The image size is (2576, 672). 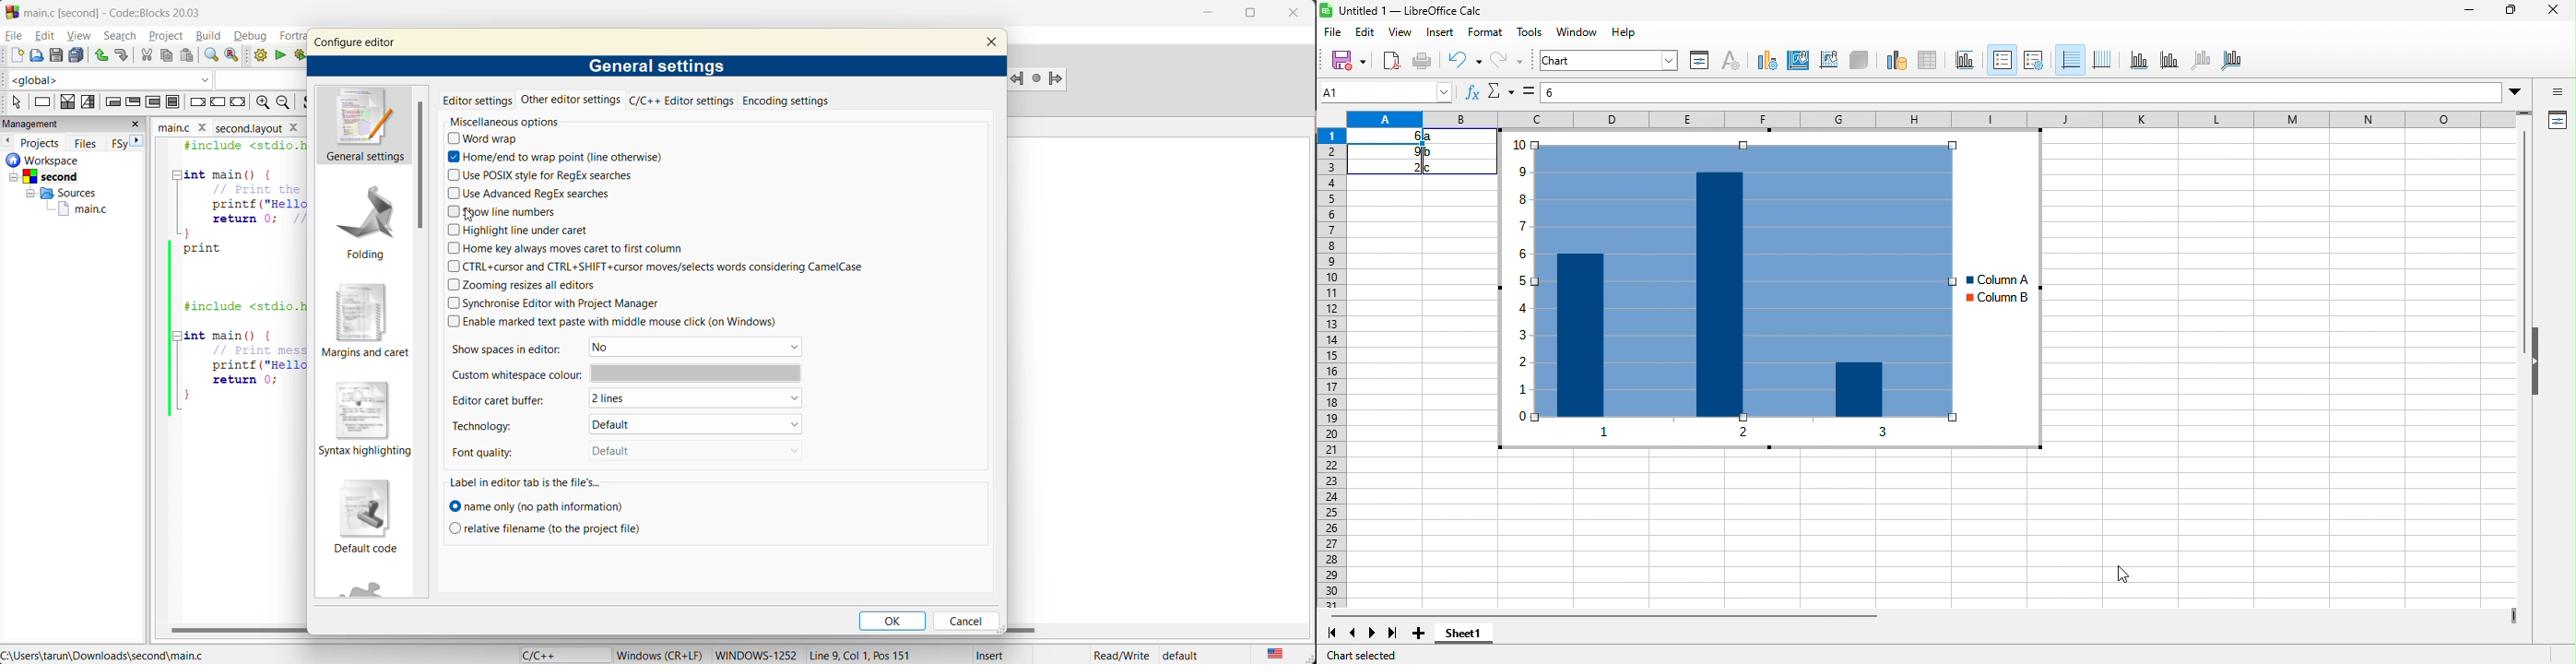 I want to click on block instruction, so click(x=174, y=102).